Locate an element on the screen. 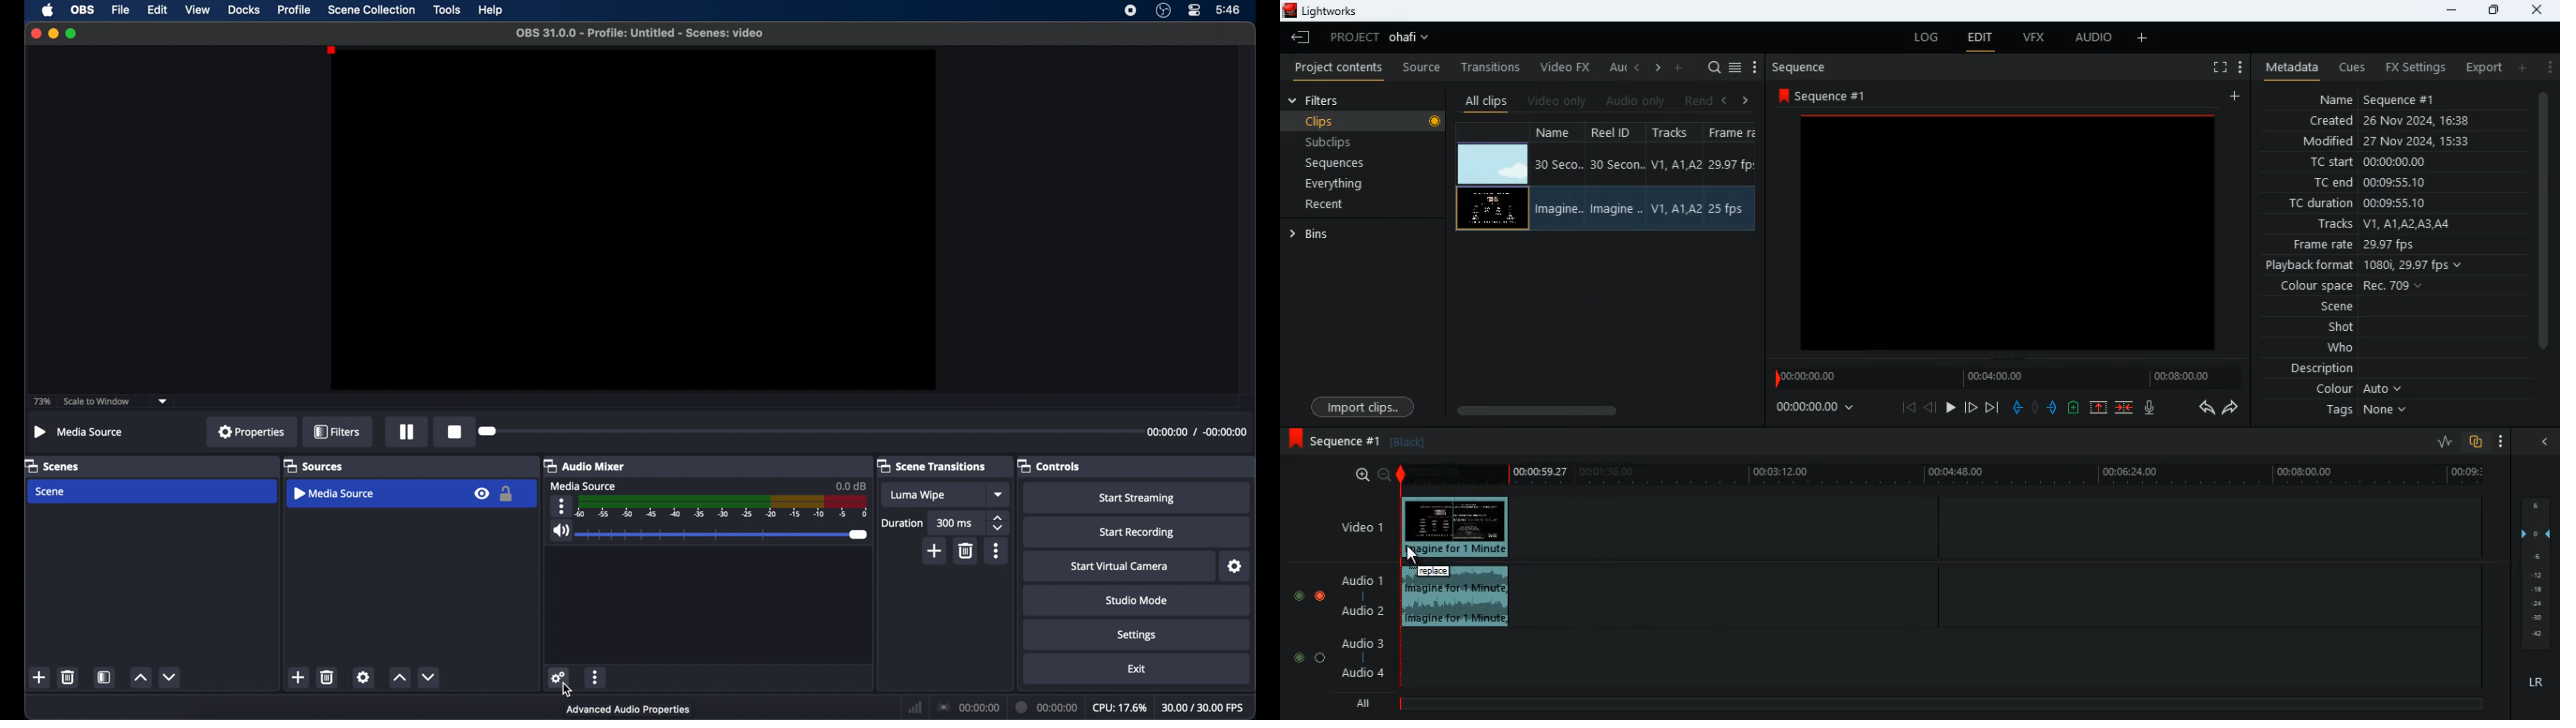 This screenshot has width=2576, height=728. subclips is located at coordinates (1356, 142).